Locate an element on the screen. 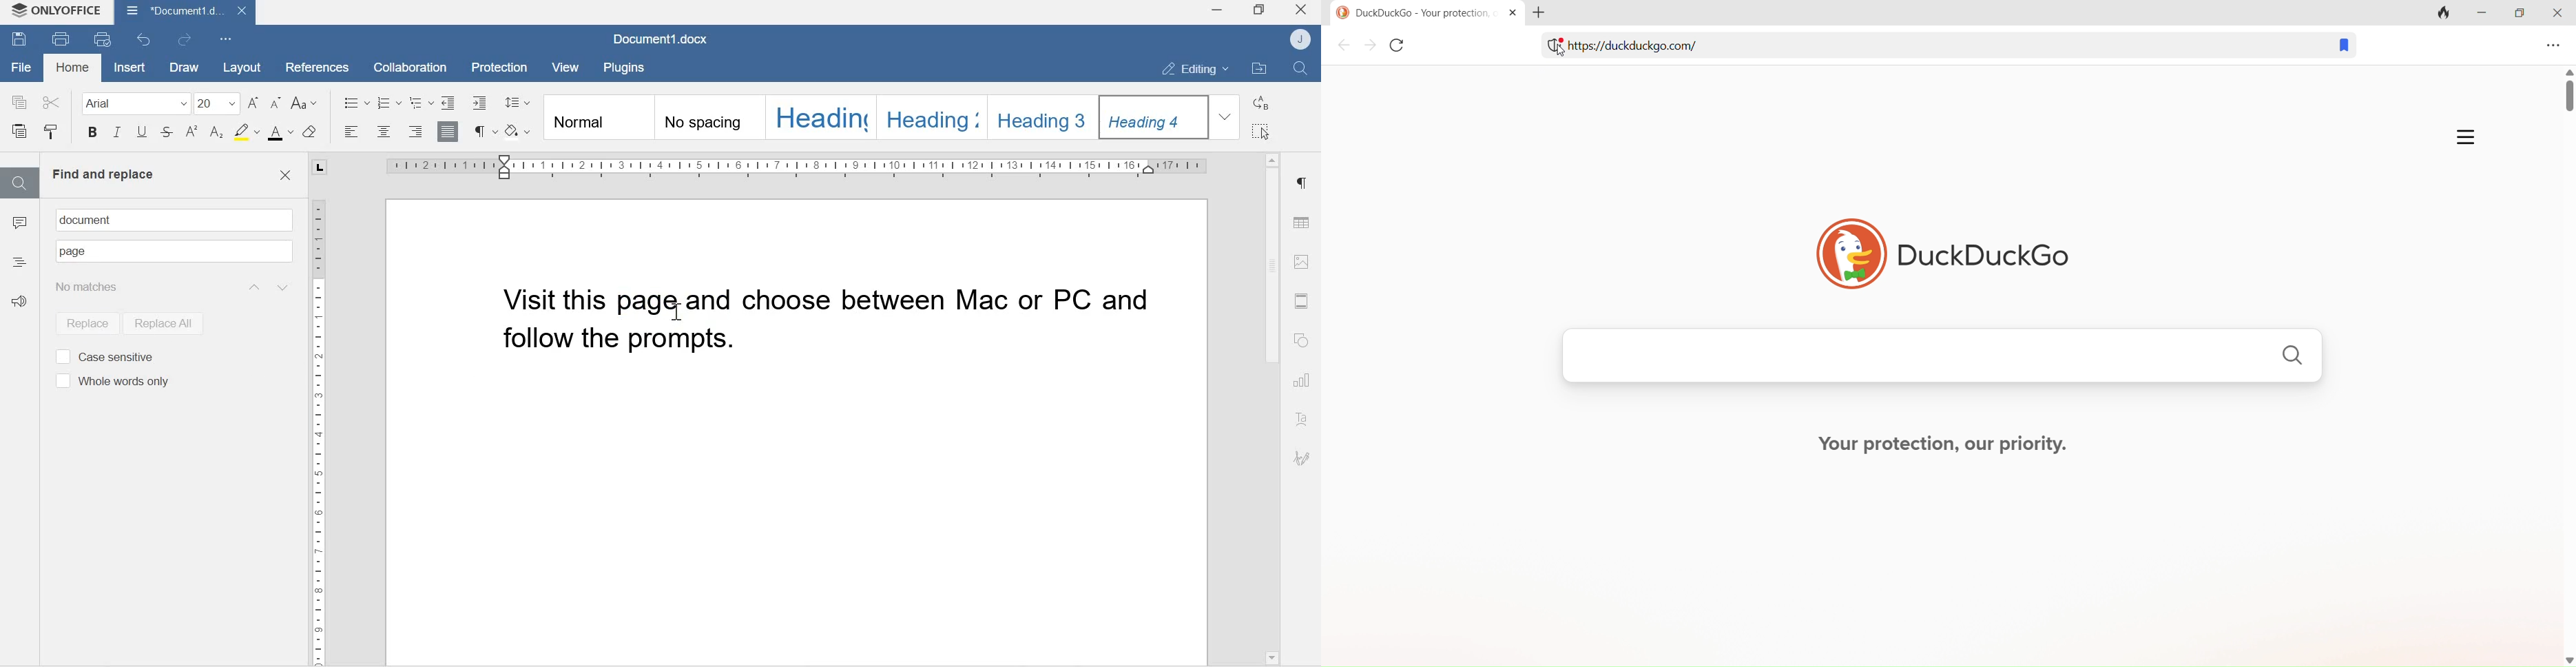  Decrease Indent is located at coordinates (483, 102).